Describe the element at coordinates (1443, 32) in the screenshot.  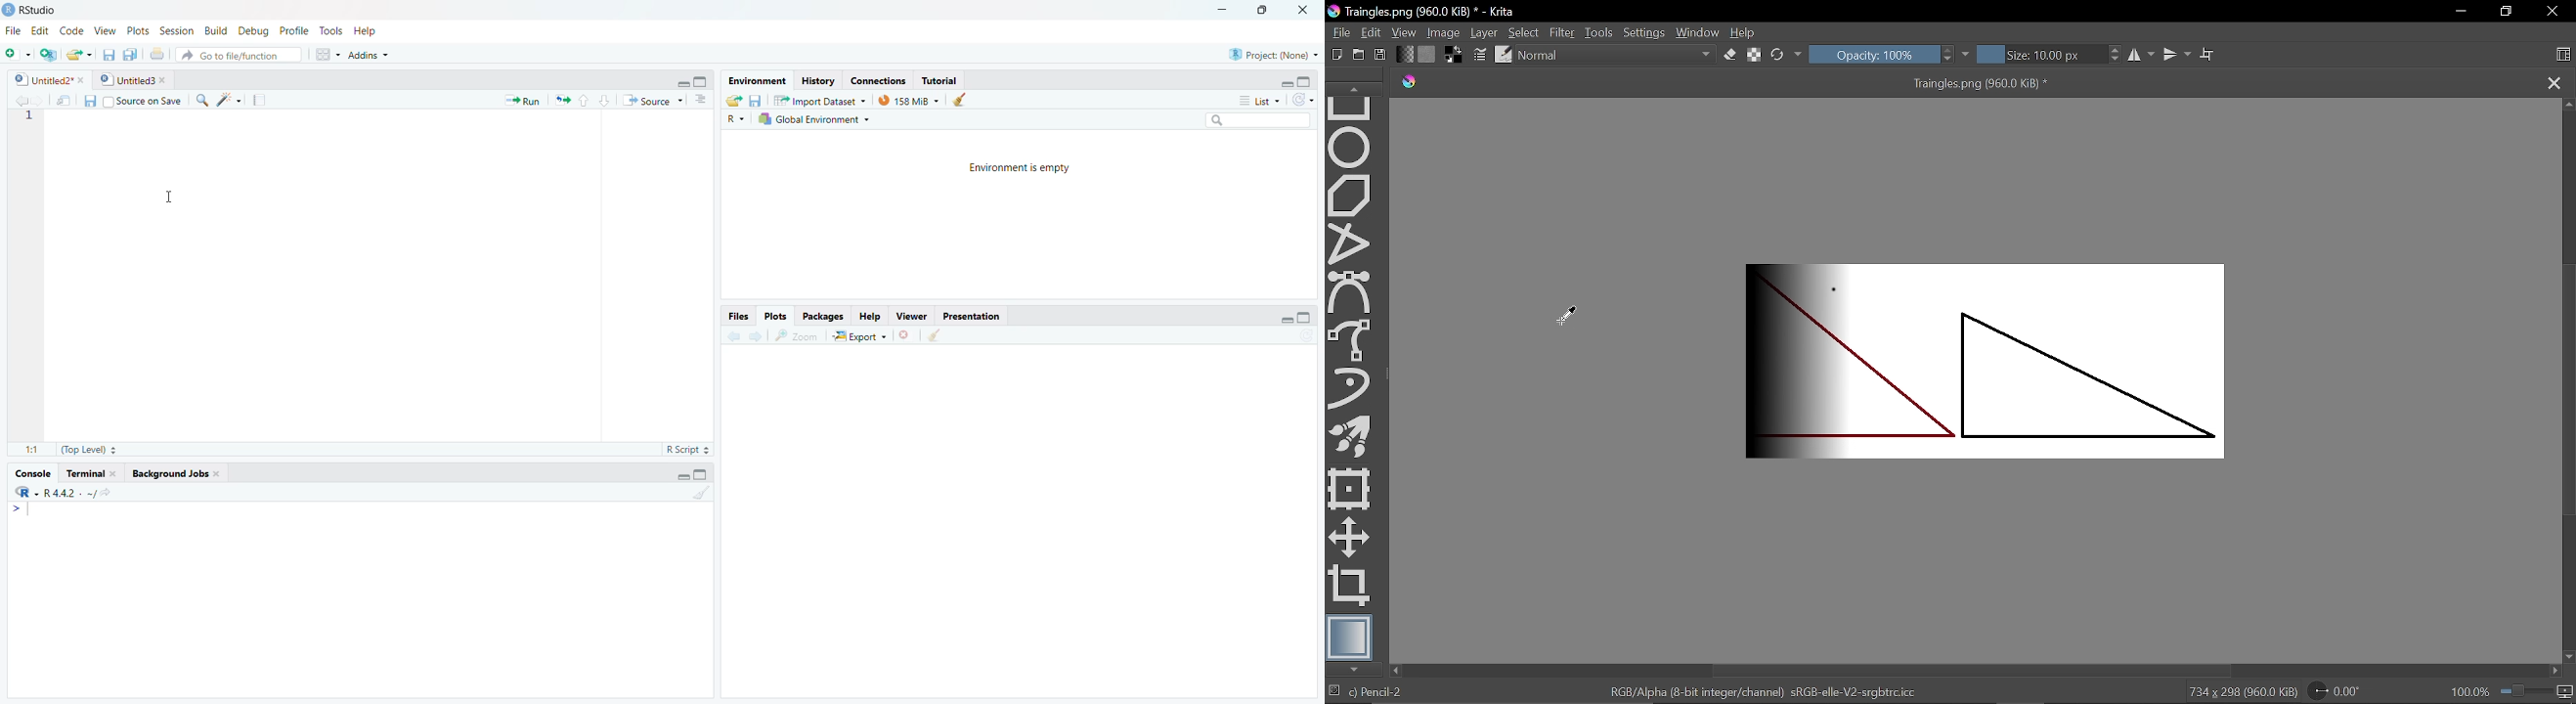
I see `Image` at that location.